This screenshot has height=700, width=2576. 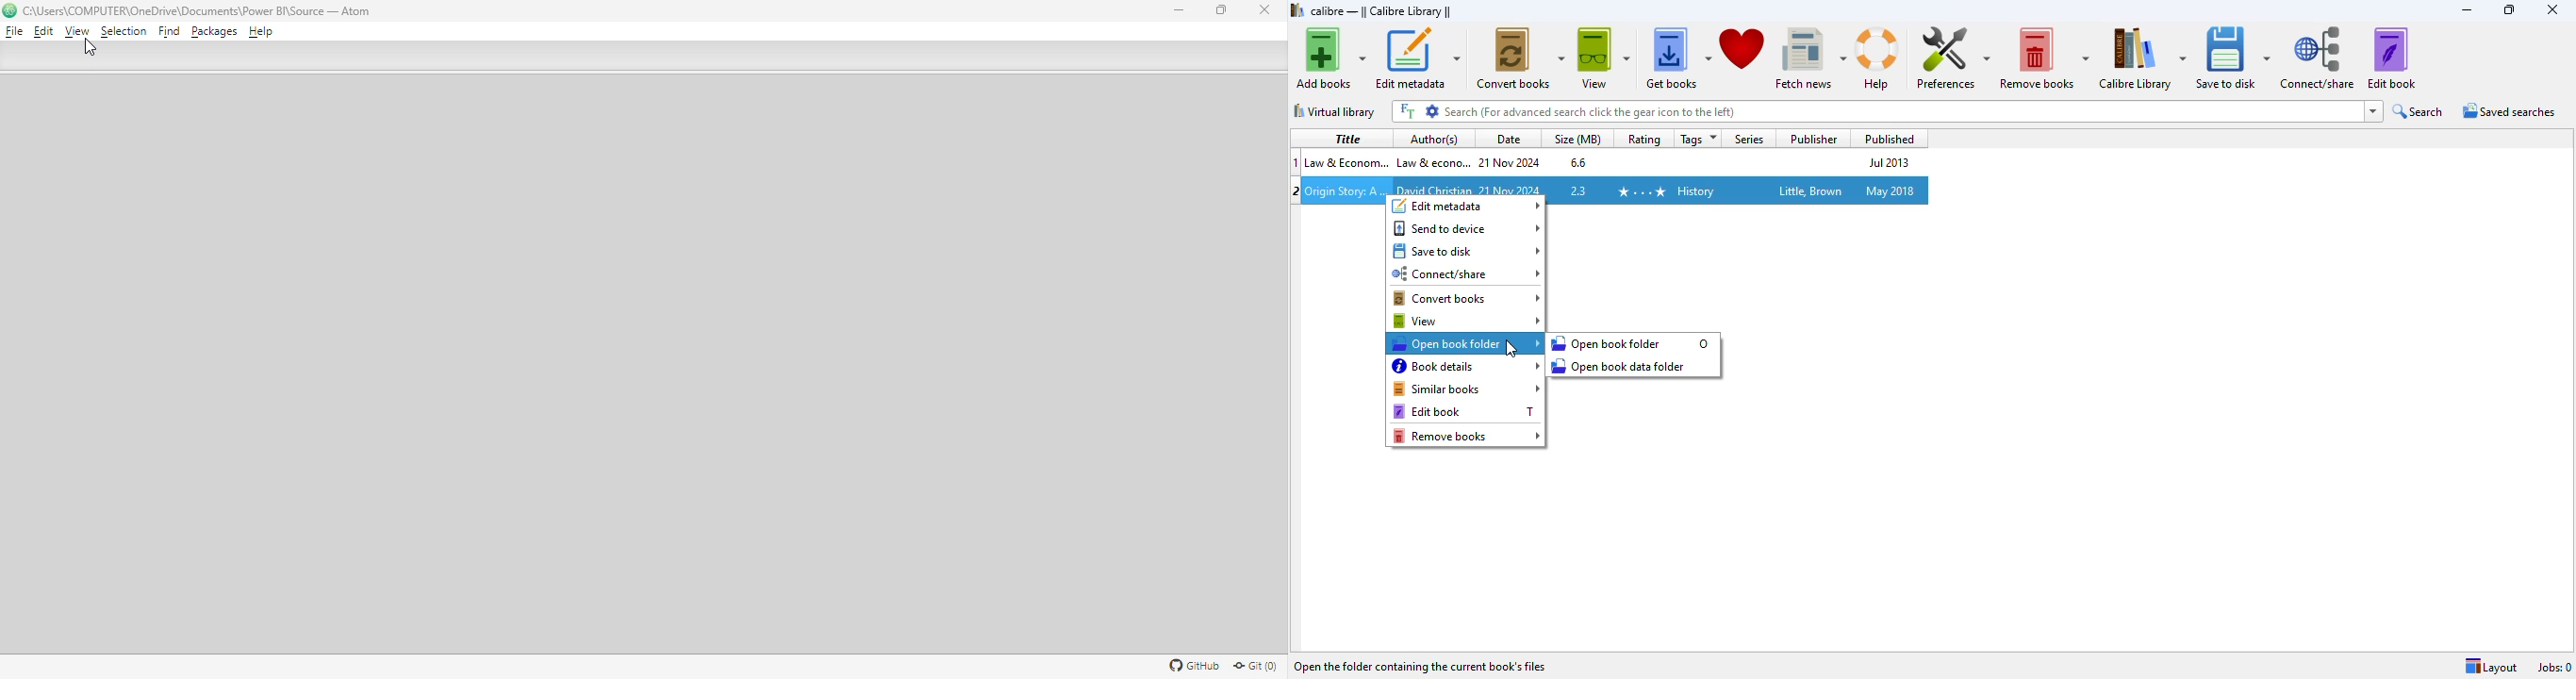 I want to click on donate to support calibre, so click(x=1742, y=47).